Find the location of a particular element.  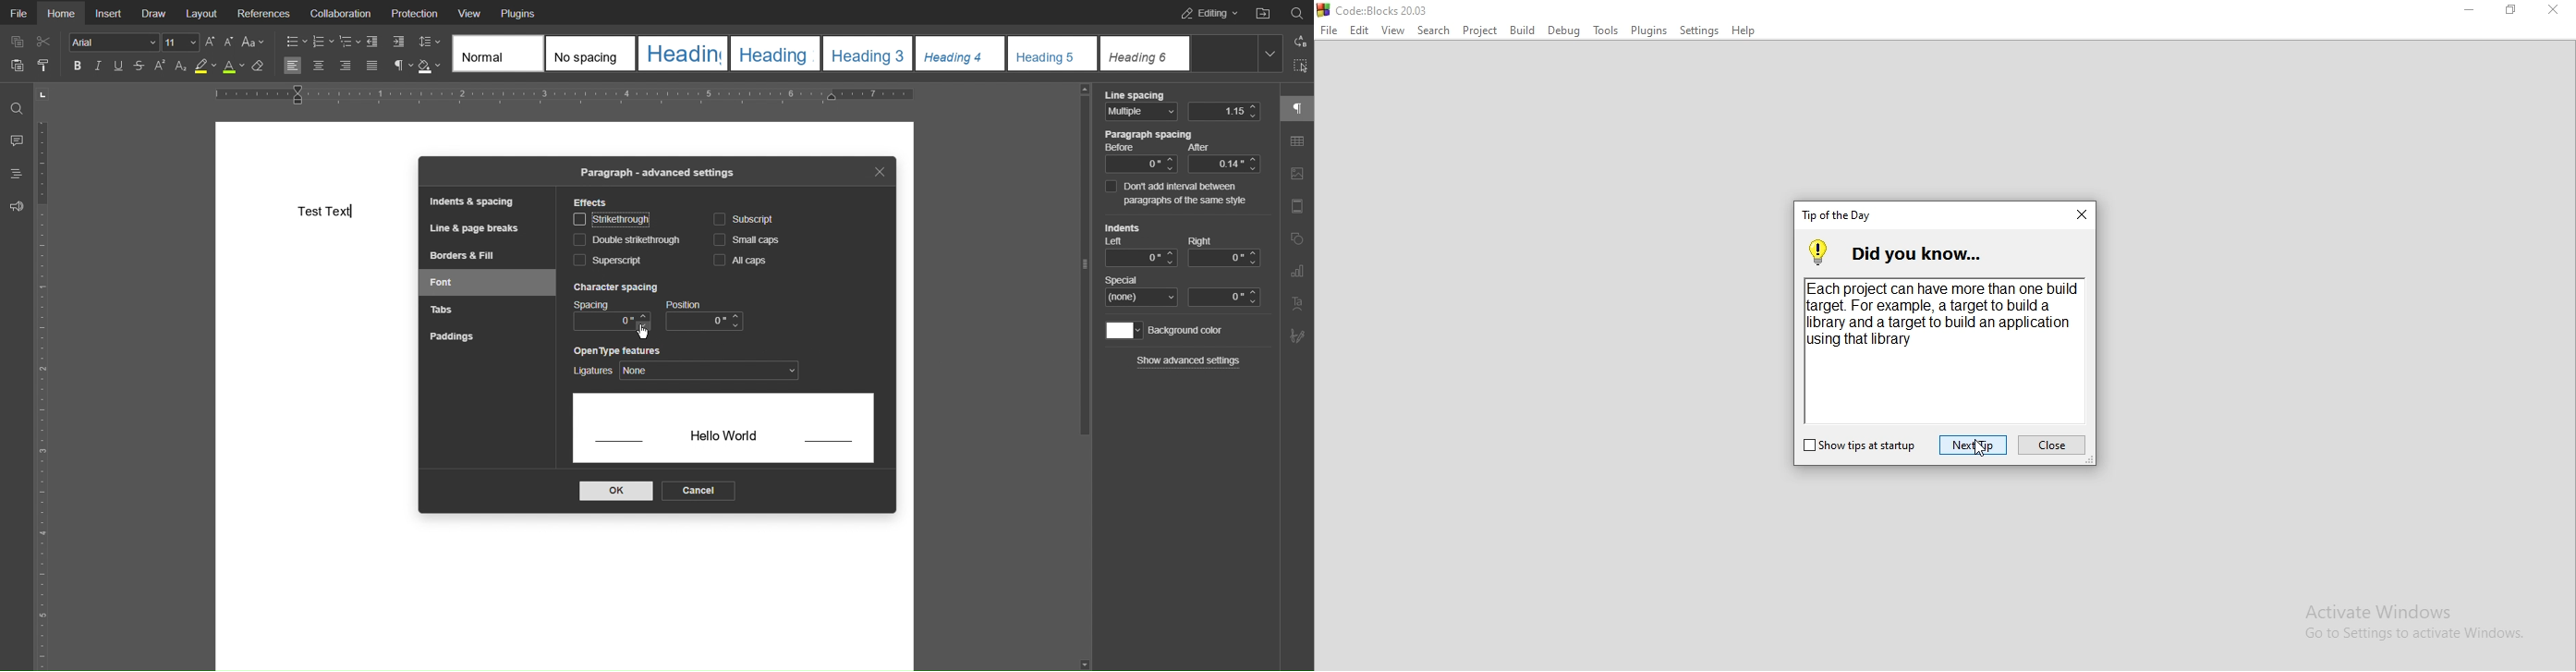

Signature is located at coordinates (1295, 336).